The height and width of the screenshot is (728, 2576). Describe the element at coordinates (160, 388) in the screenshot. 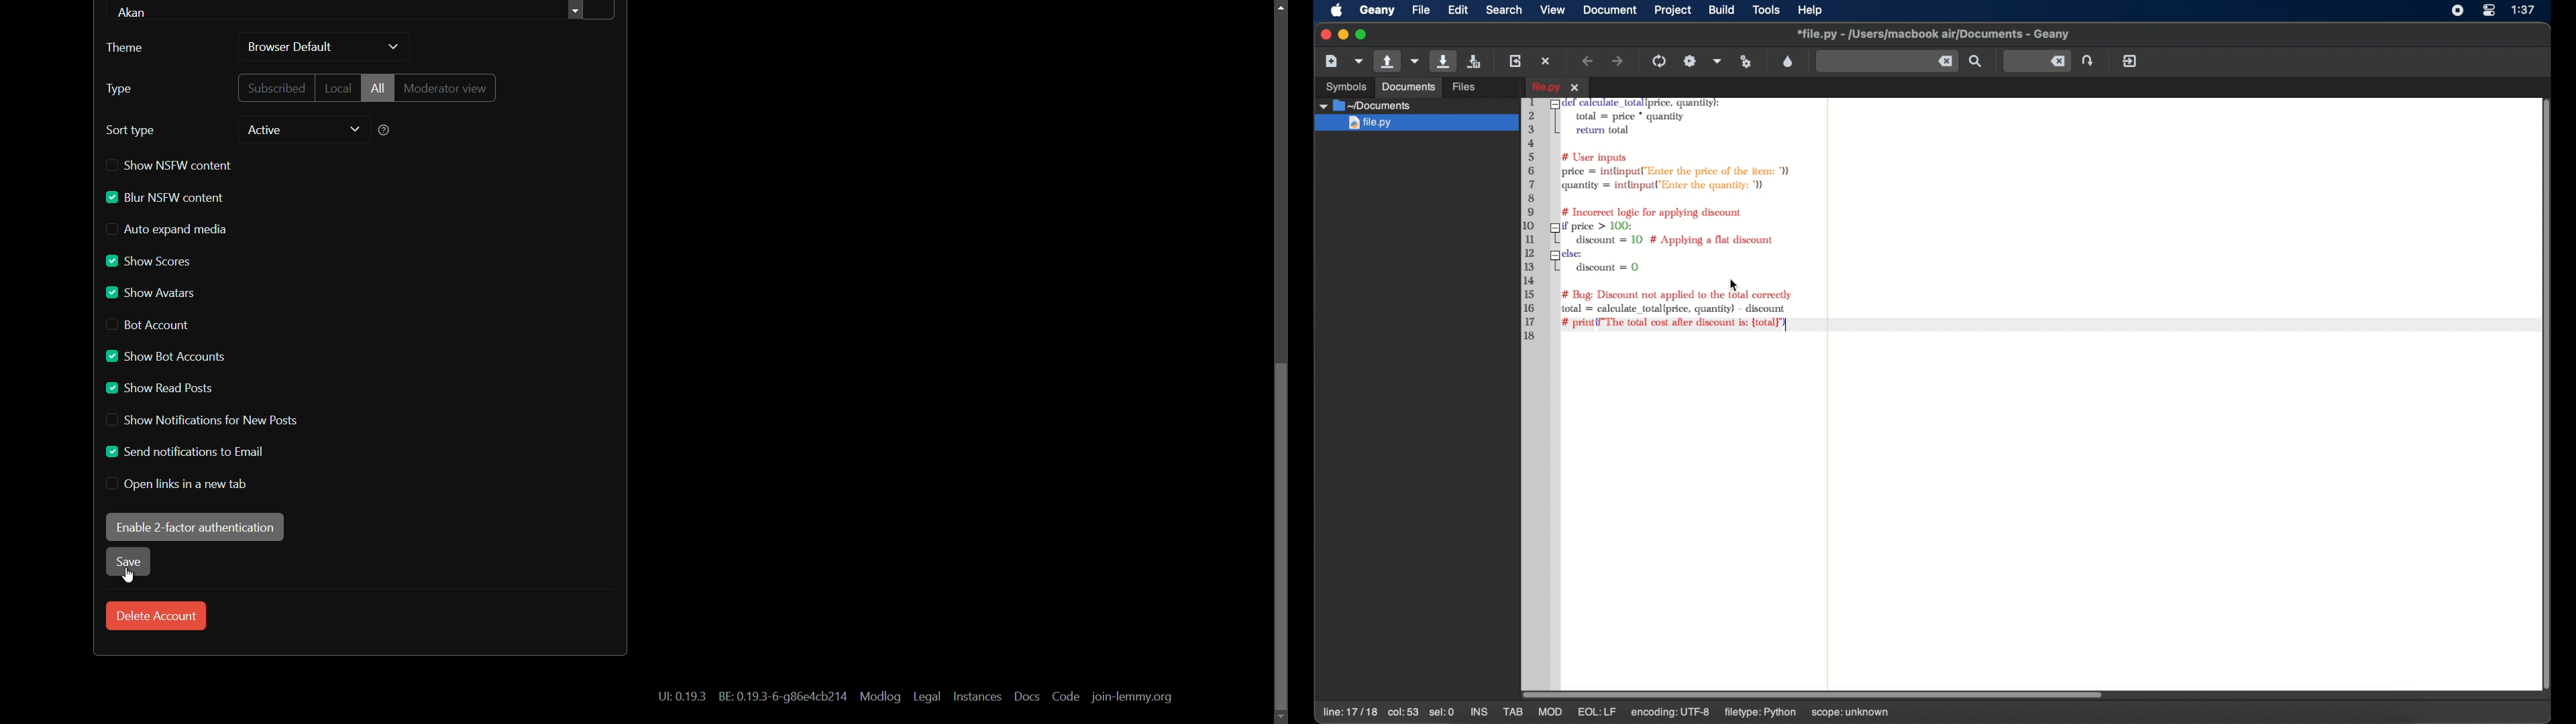

I see `show read posts` at that location.